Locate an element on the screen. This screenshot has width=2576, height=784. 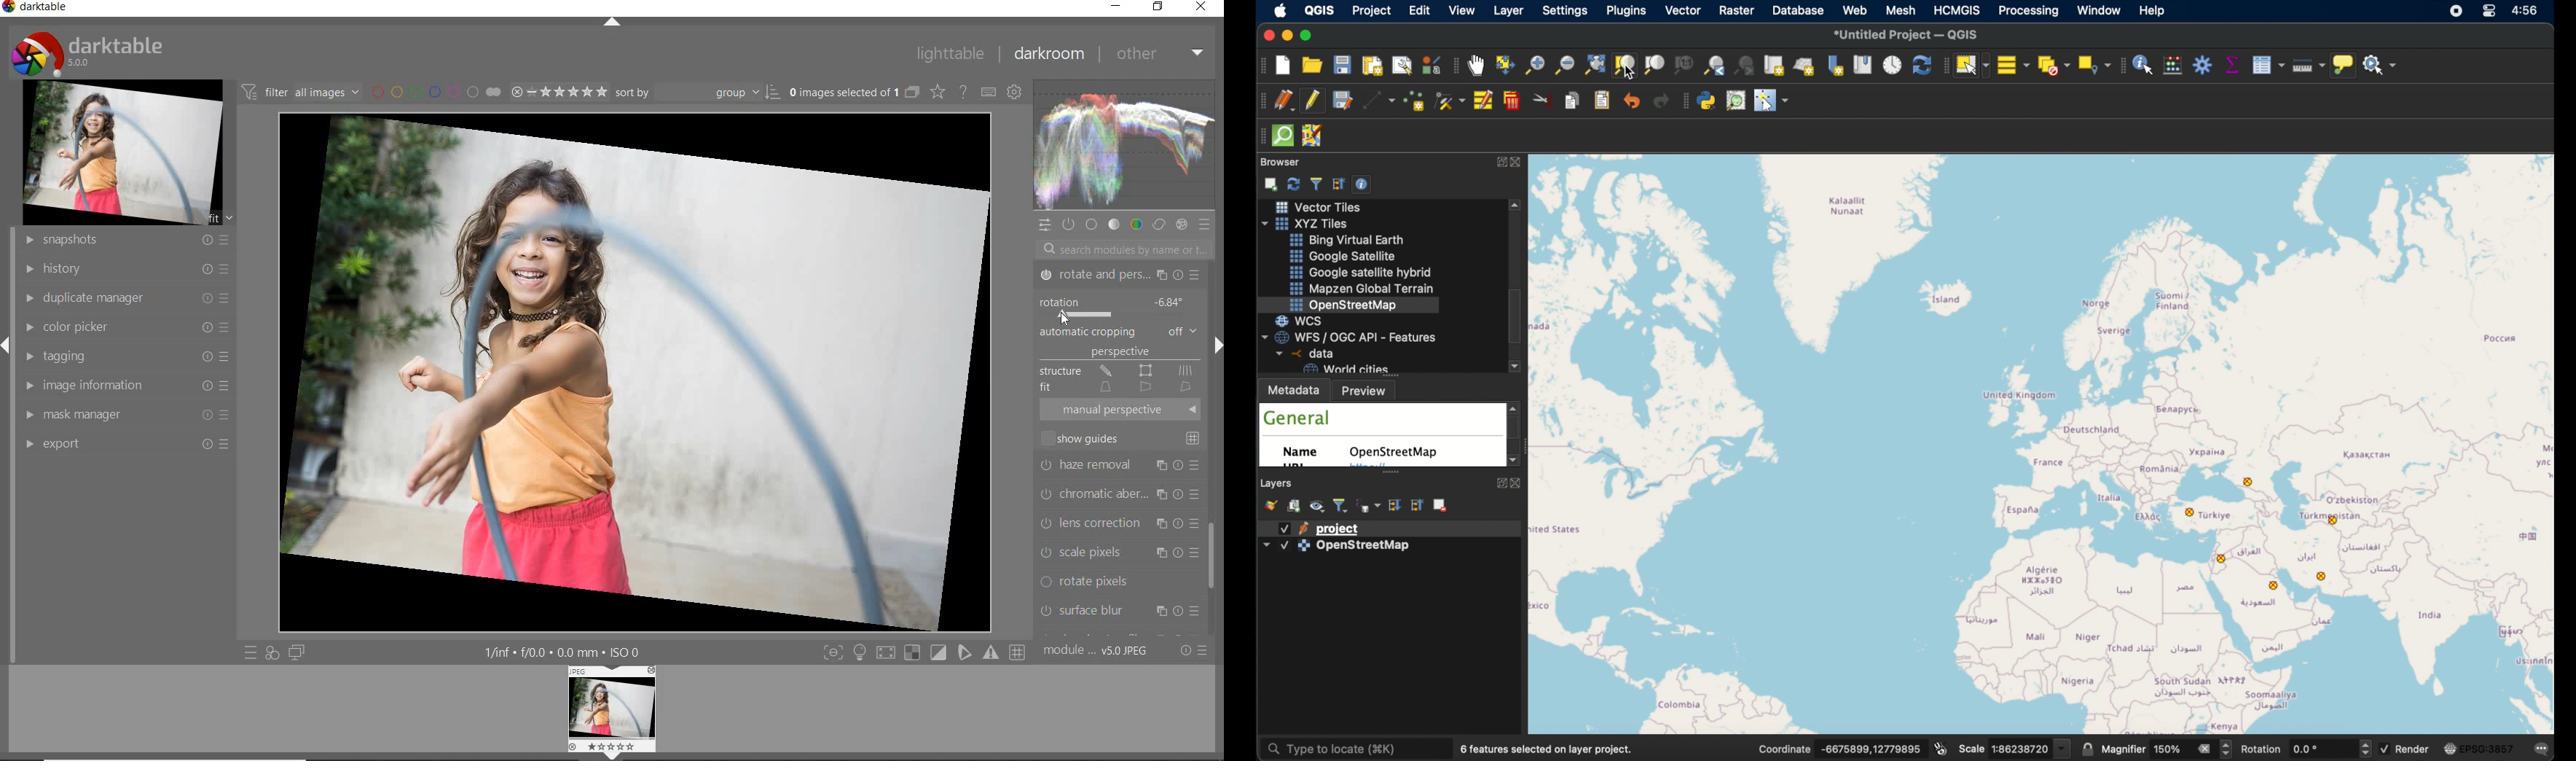
untitled project - QGIS is located at coordinates (1906, 33).